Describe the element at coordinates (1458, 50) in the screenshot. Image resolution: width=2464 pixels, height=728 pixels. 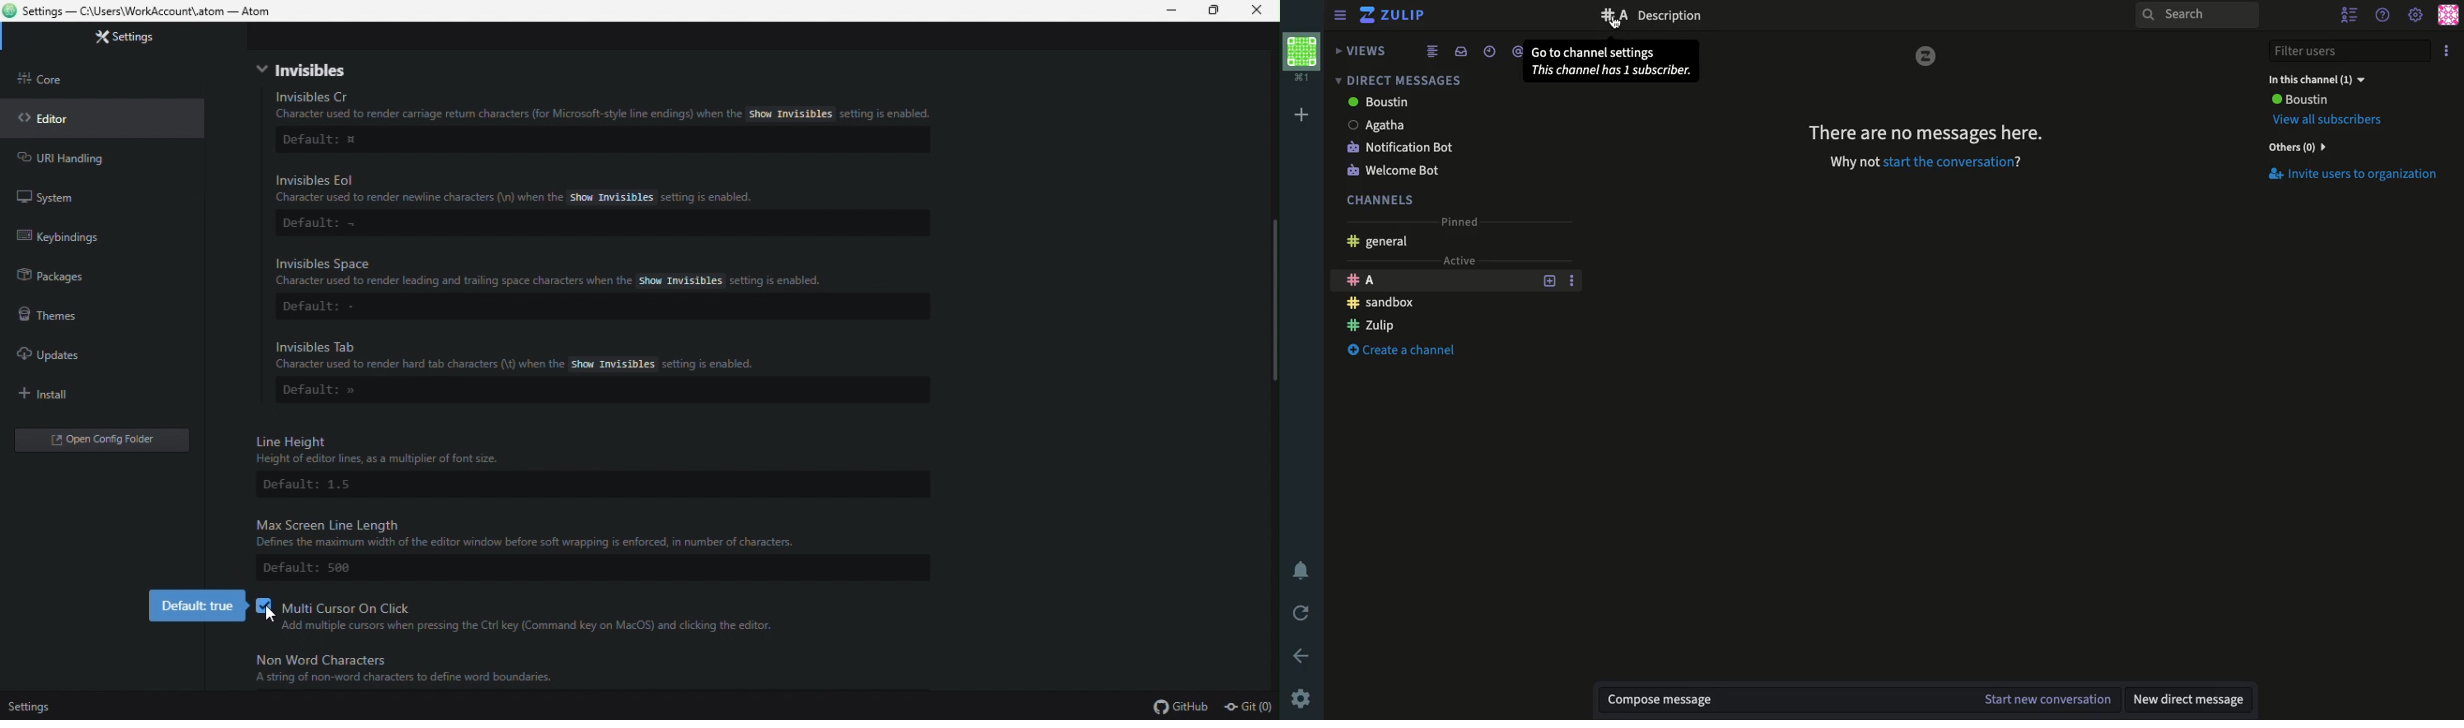
I see `Inbox` at that location.